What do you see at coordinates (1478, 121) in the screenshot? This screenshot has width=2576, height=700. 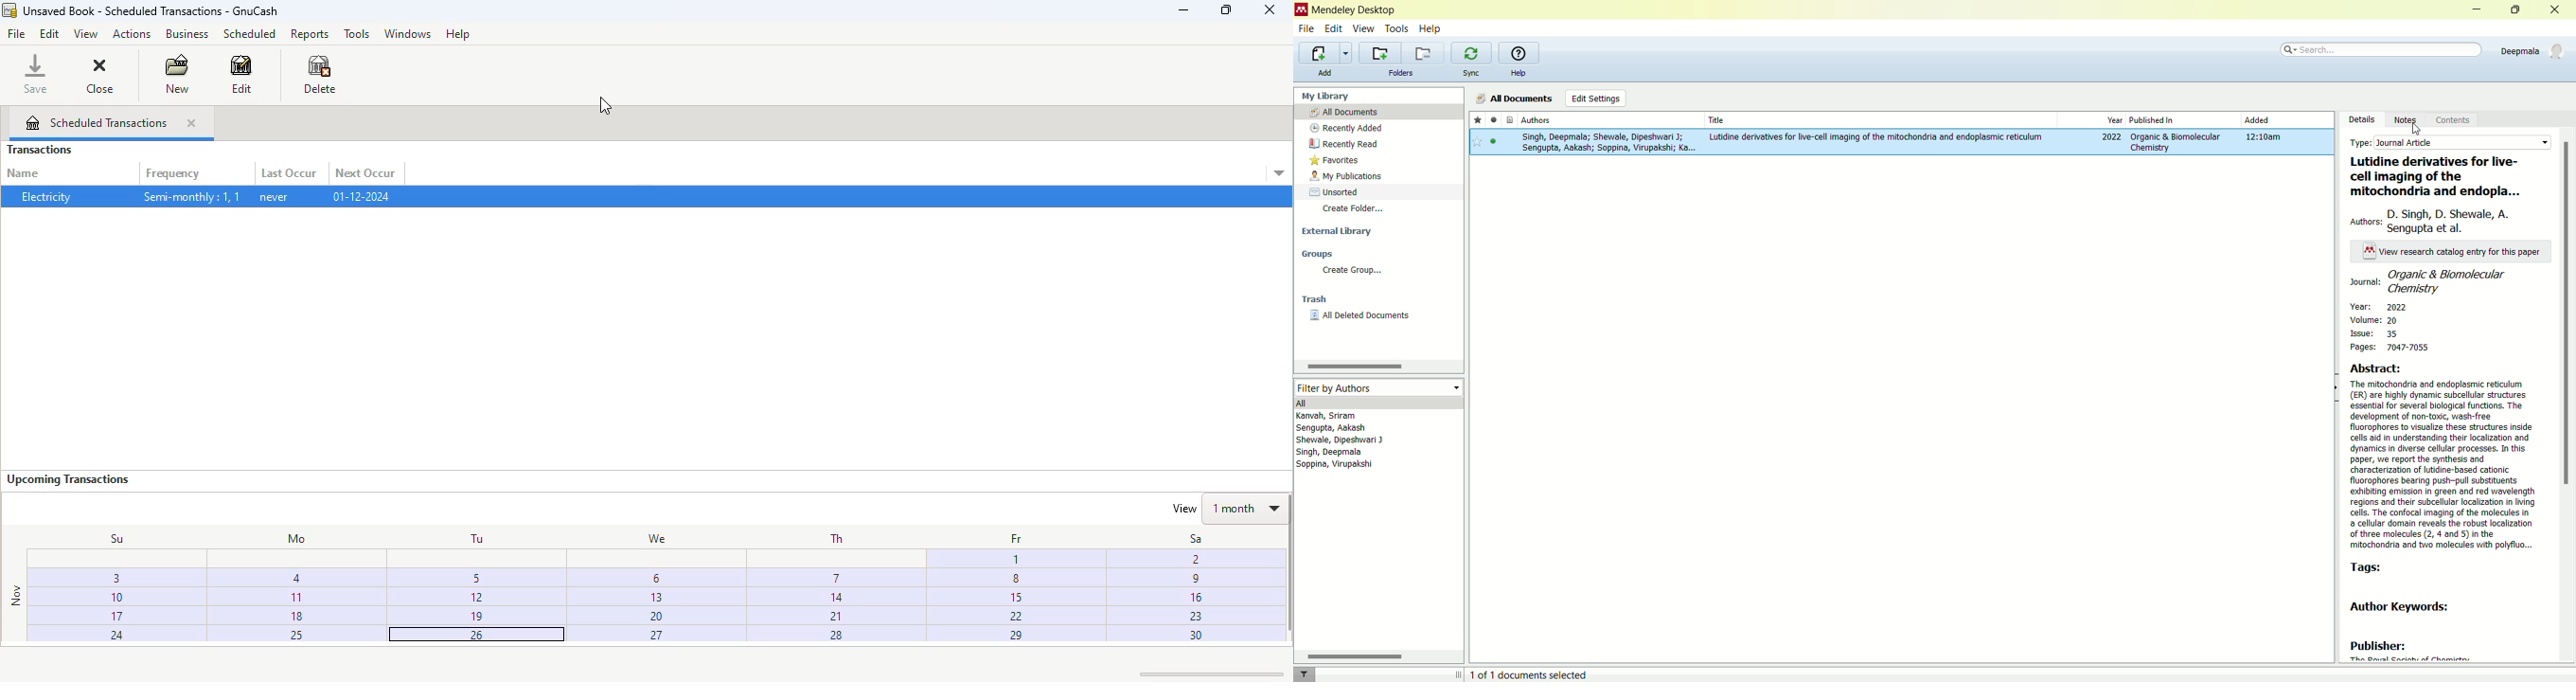 I see `favorite` at bounding box center [1478, 121].